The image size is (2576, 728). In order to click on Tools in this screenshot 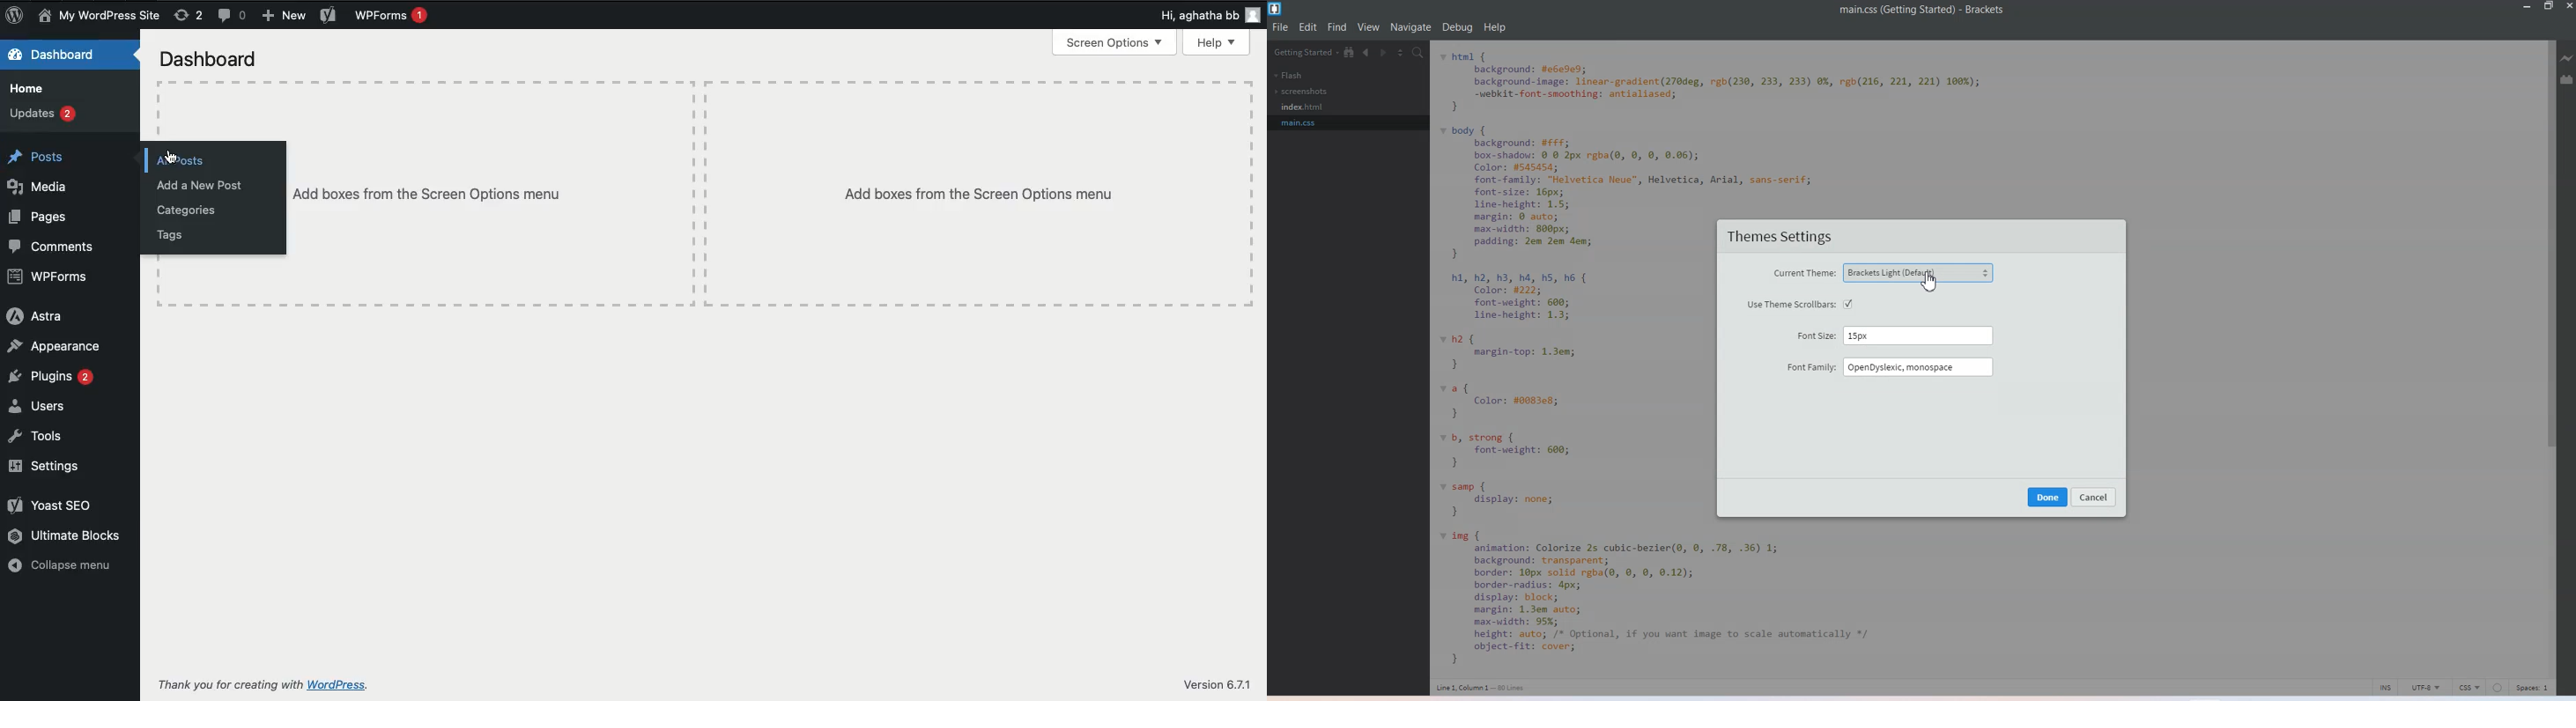, I will do `click(34, 436)`.